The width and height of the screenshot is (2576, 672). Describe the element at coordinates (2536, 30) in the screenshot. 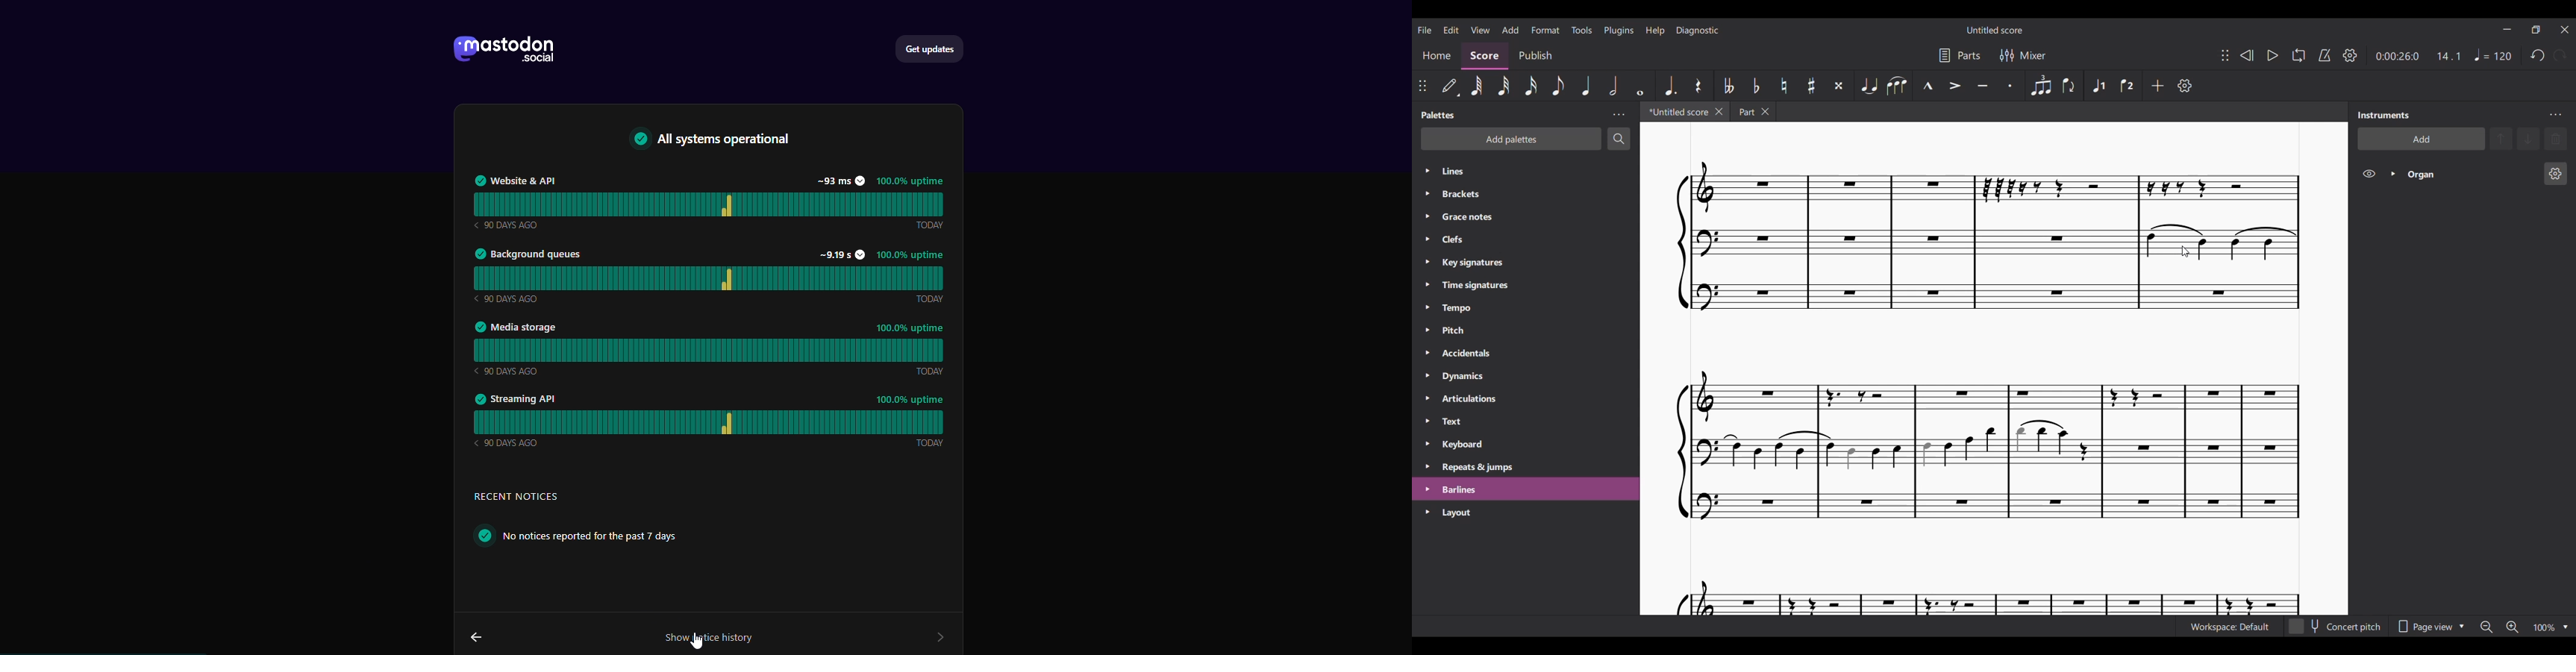

I see `Show interface in a smaller window` at that location.